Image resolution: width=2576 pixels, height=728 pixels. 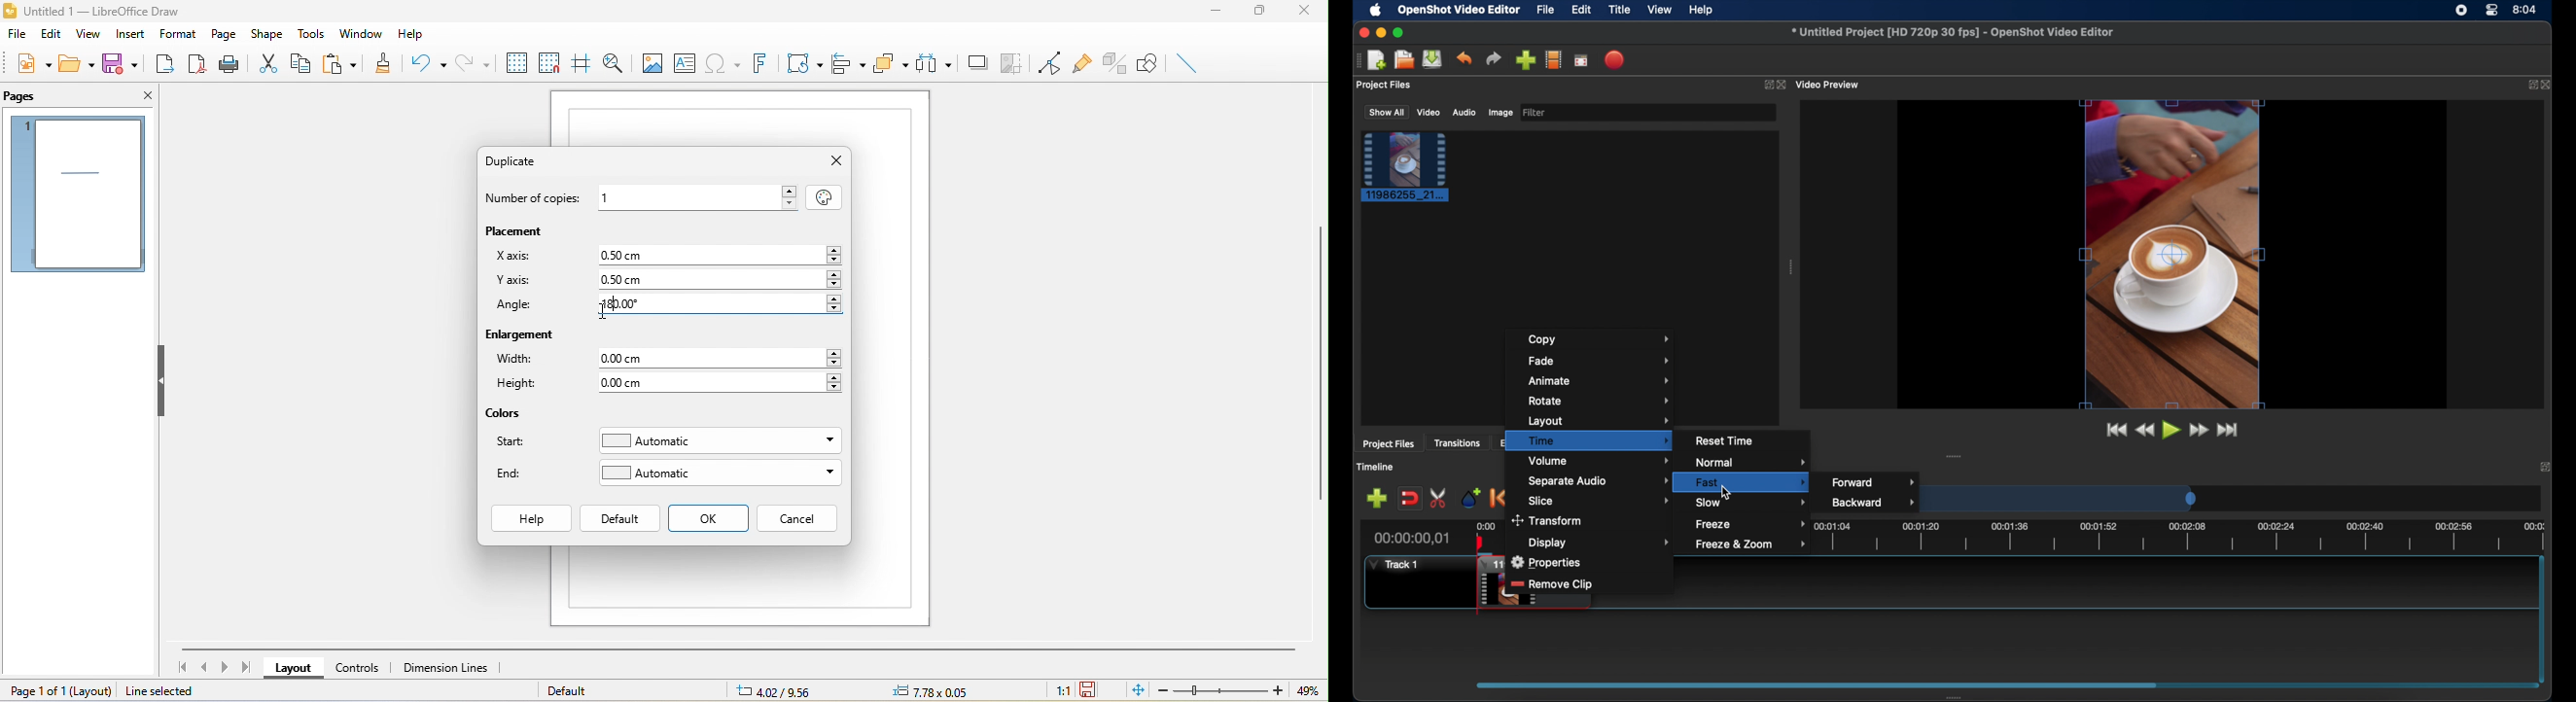 What do you see at coordinates (86, 35) in the screenshot?
I see `view` at bounding box center [86, 35].